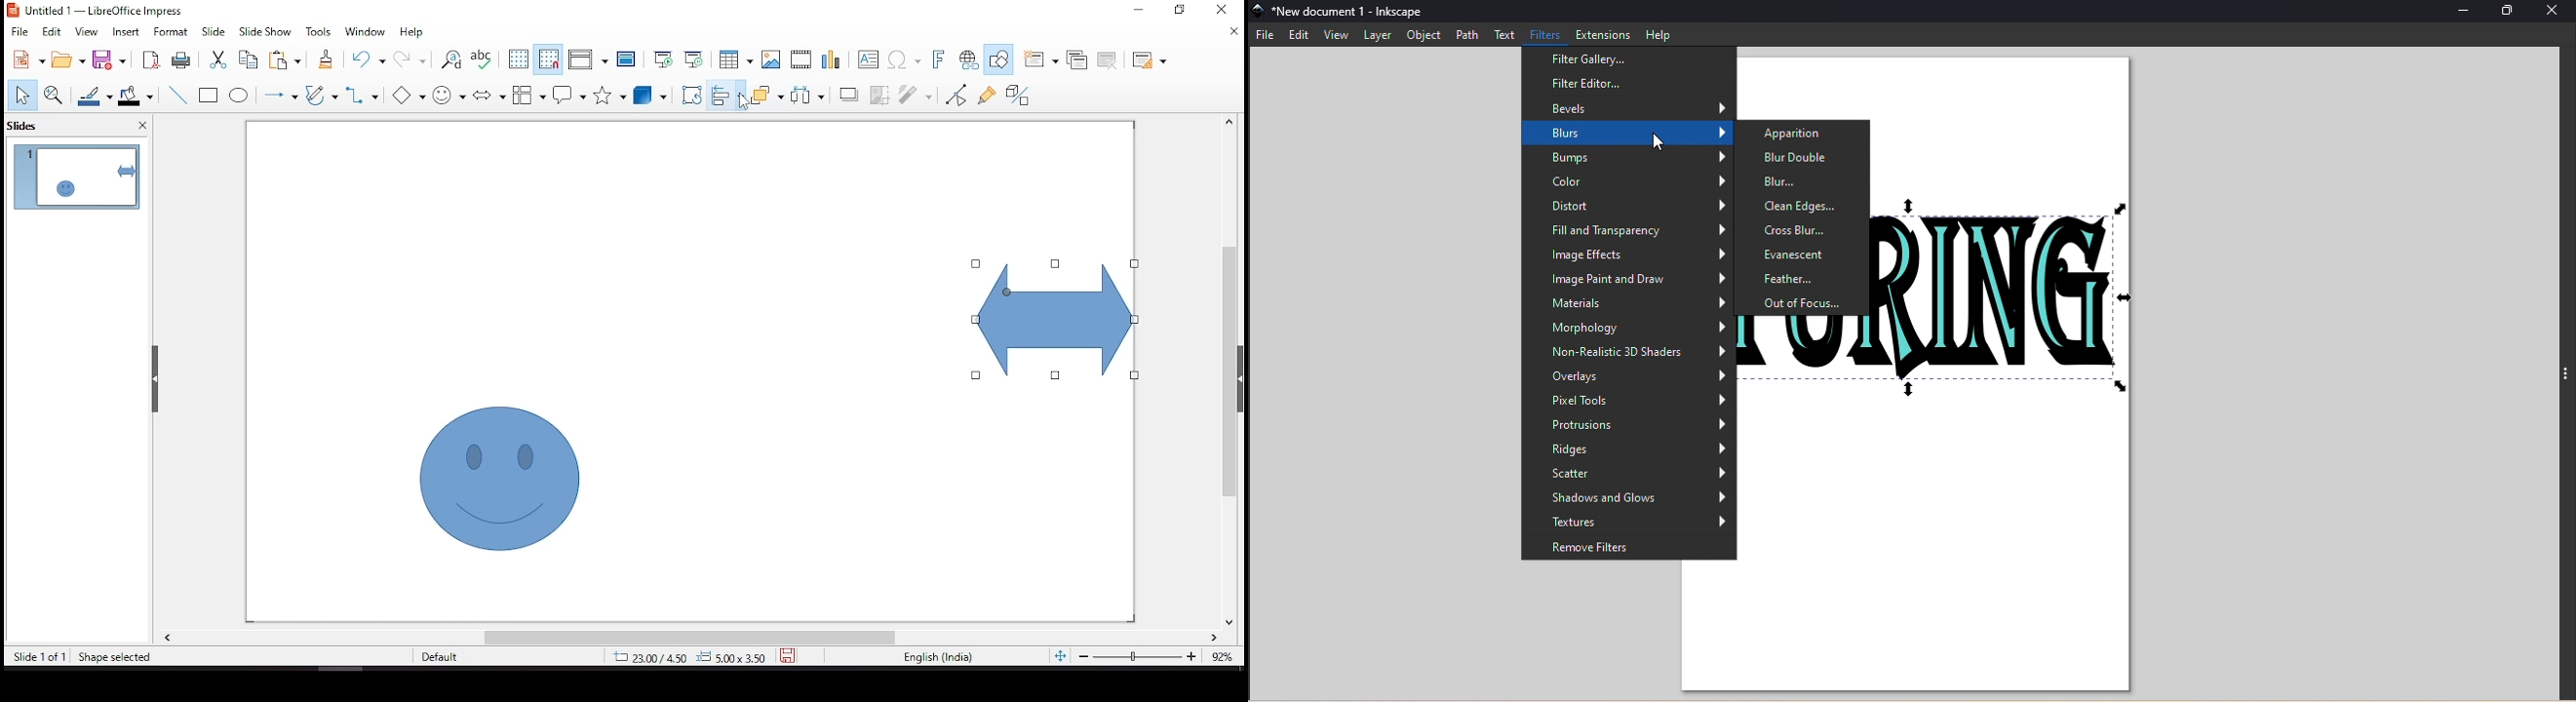  I want to click on file, so click(20, 30).